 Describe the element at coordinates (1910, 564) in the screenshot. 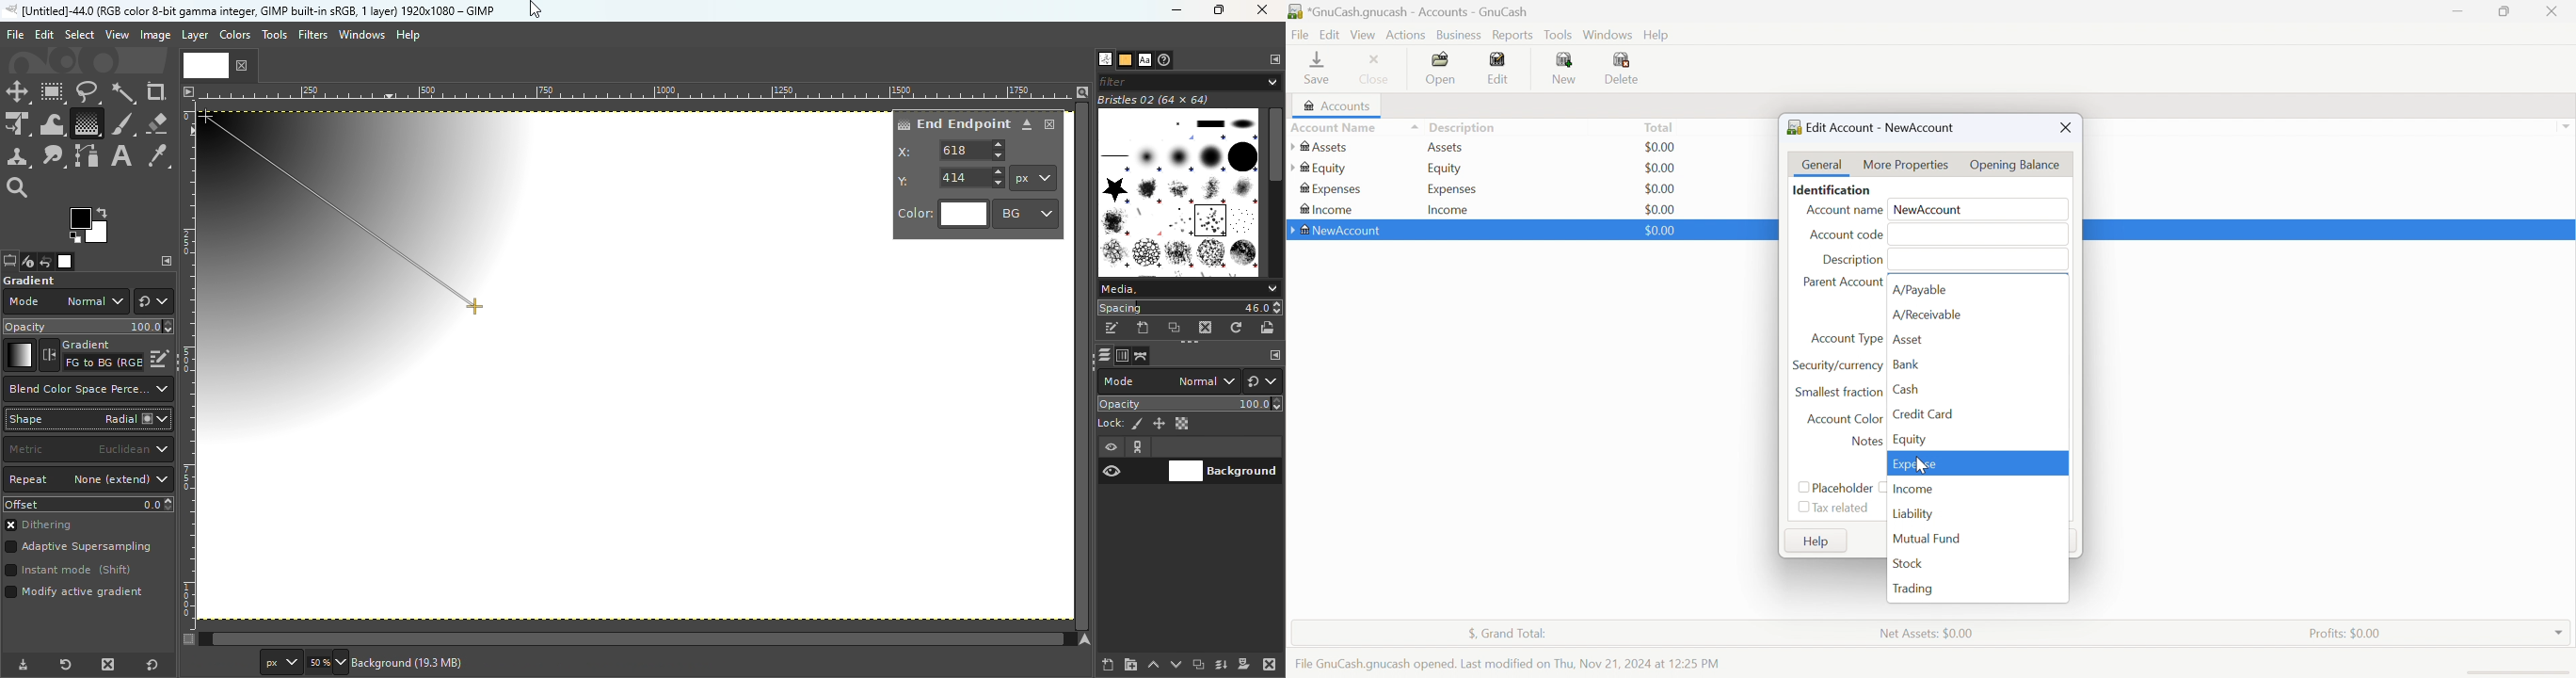

I see `Stock` at that location.